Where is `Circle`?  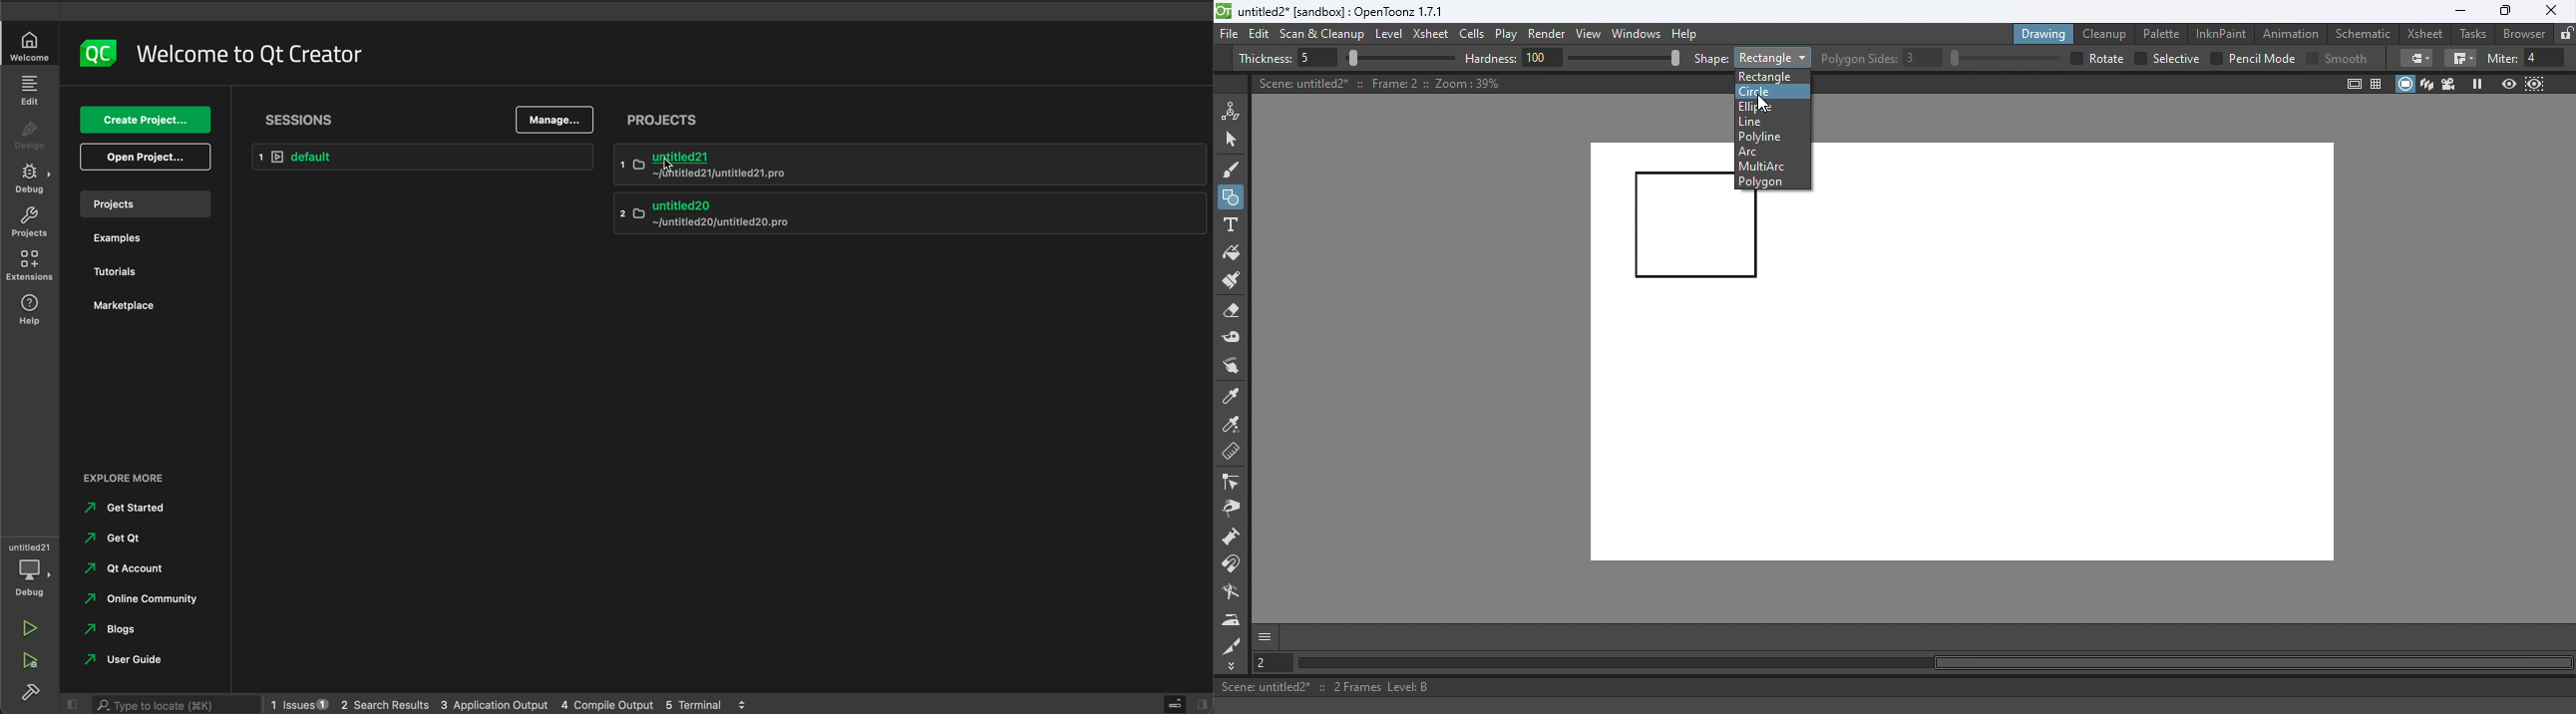
Circle is located at coordinates (1772, 92).